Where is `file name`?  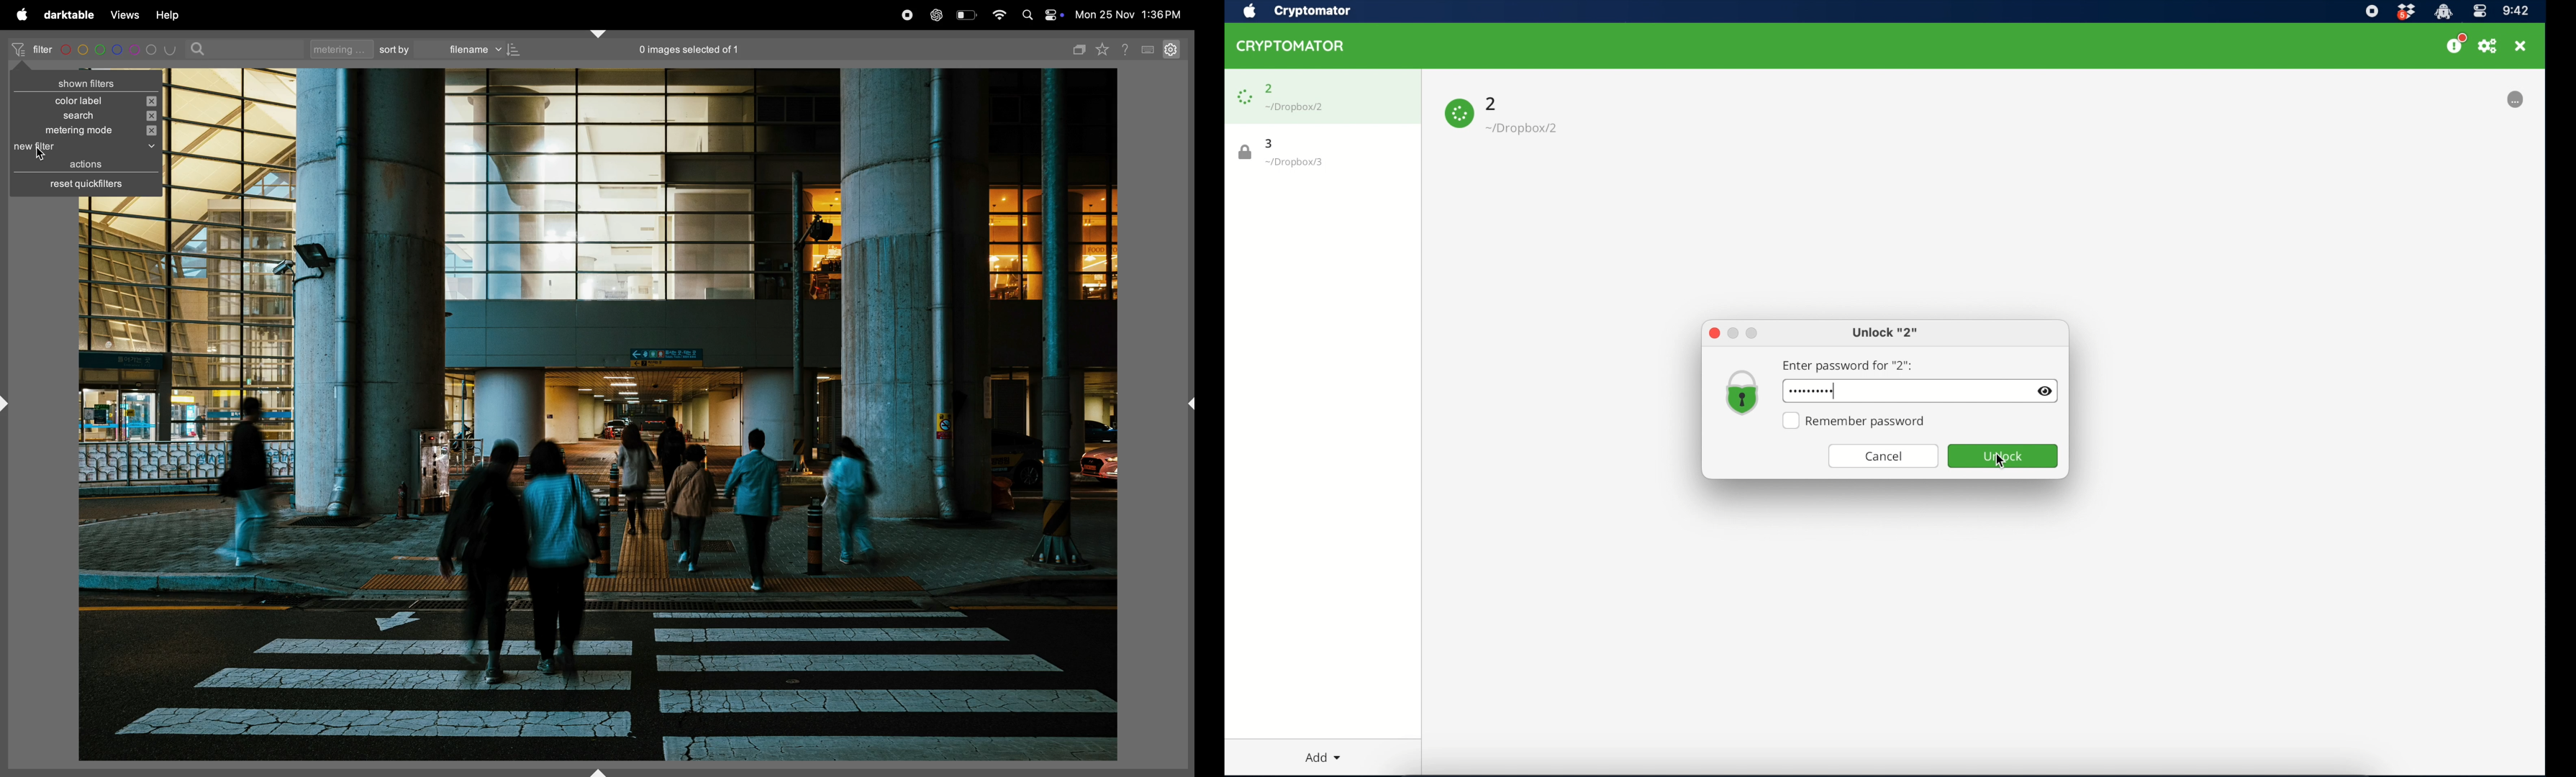 file name is located at coordinates (483, 50).